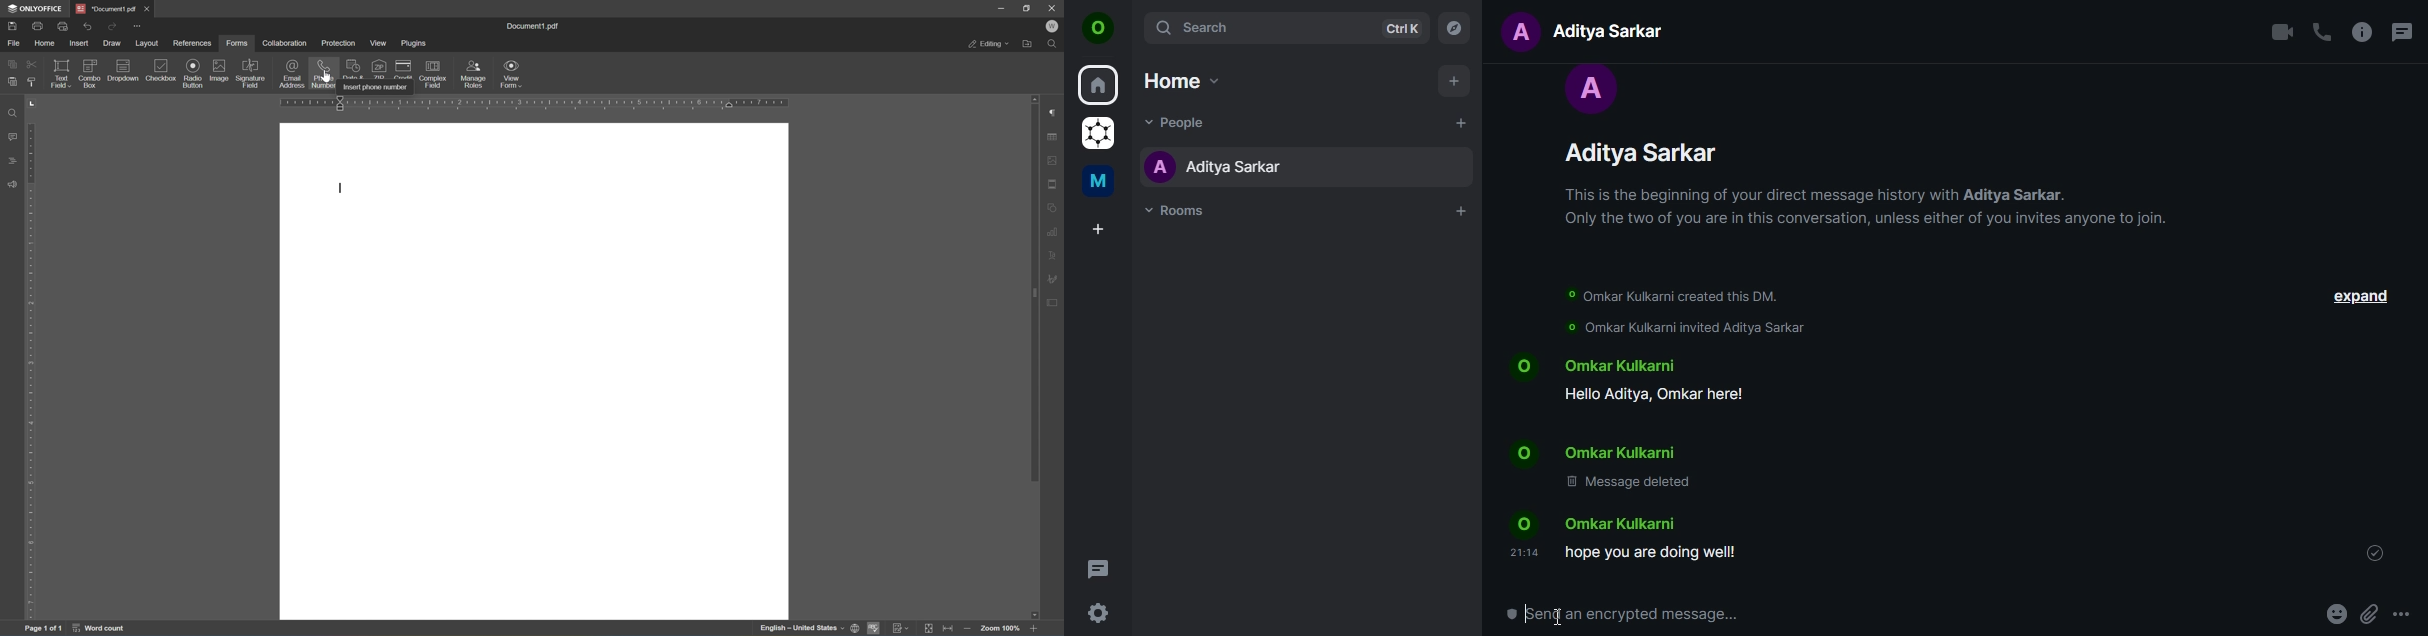  Describe the element at coordinates (2321, 31) in the screenshot. I see `voice call` at that location.